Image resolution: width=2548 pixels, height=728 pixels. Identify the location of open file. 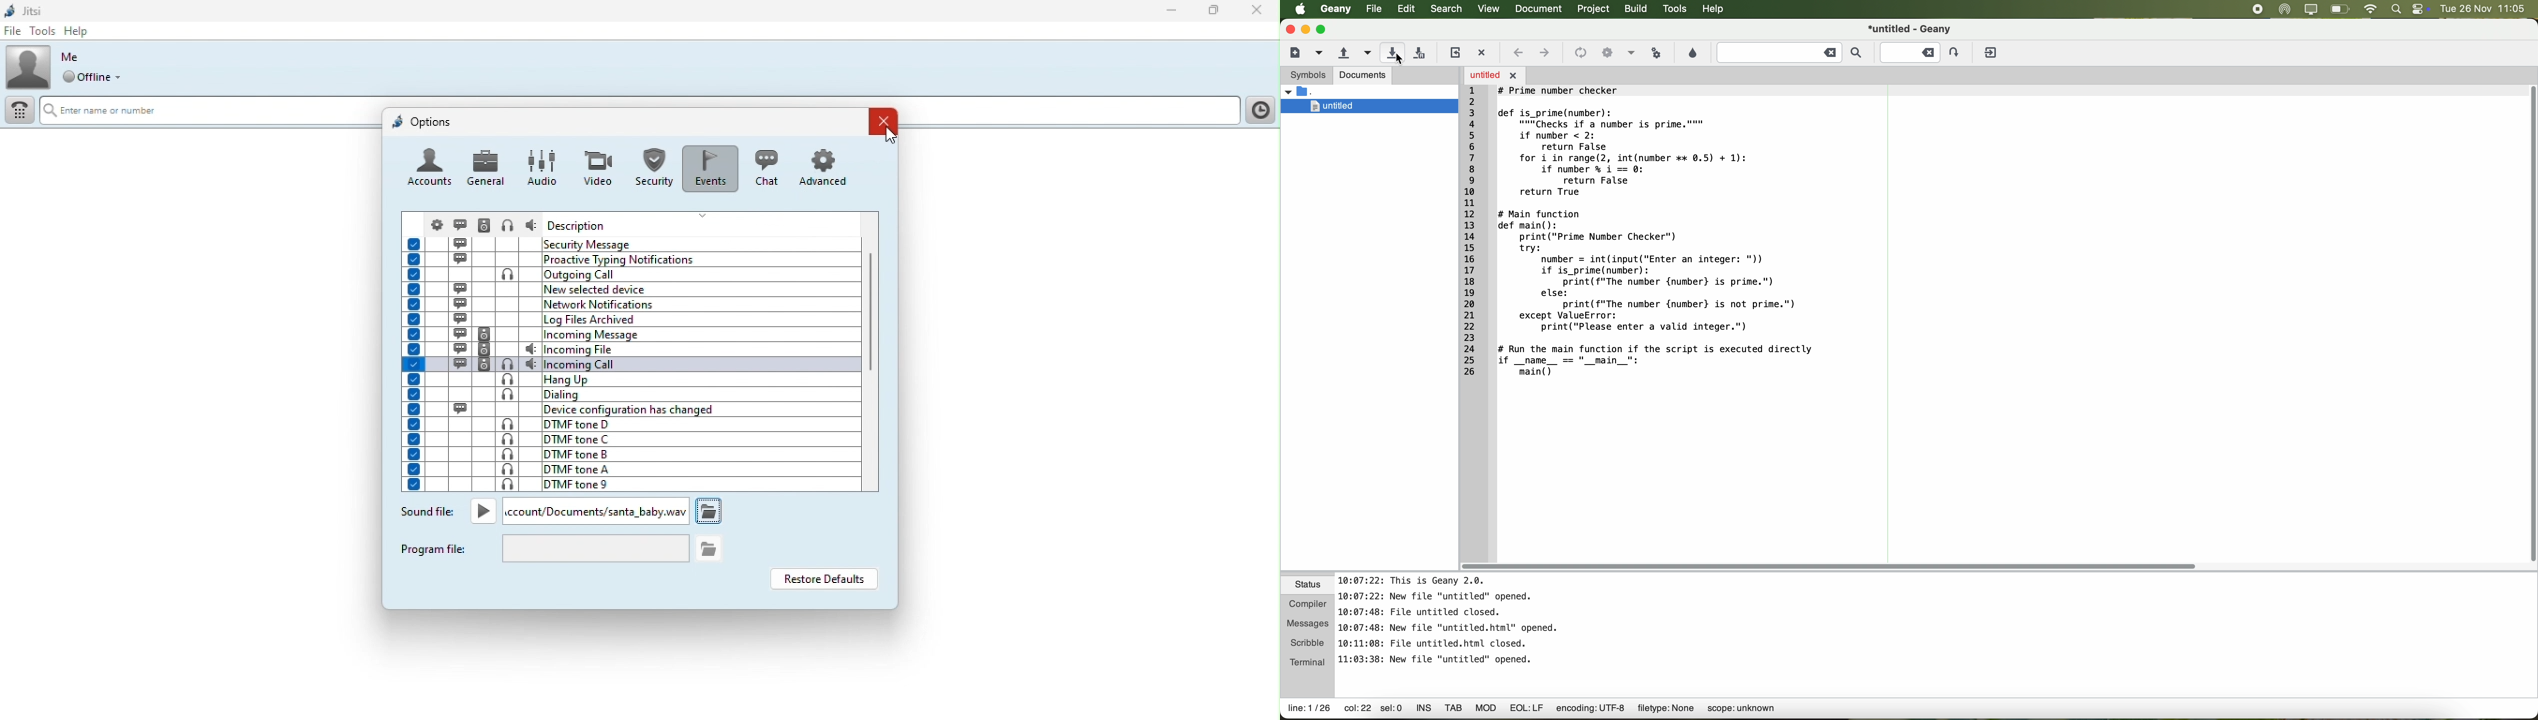
(1495, 75).